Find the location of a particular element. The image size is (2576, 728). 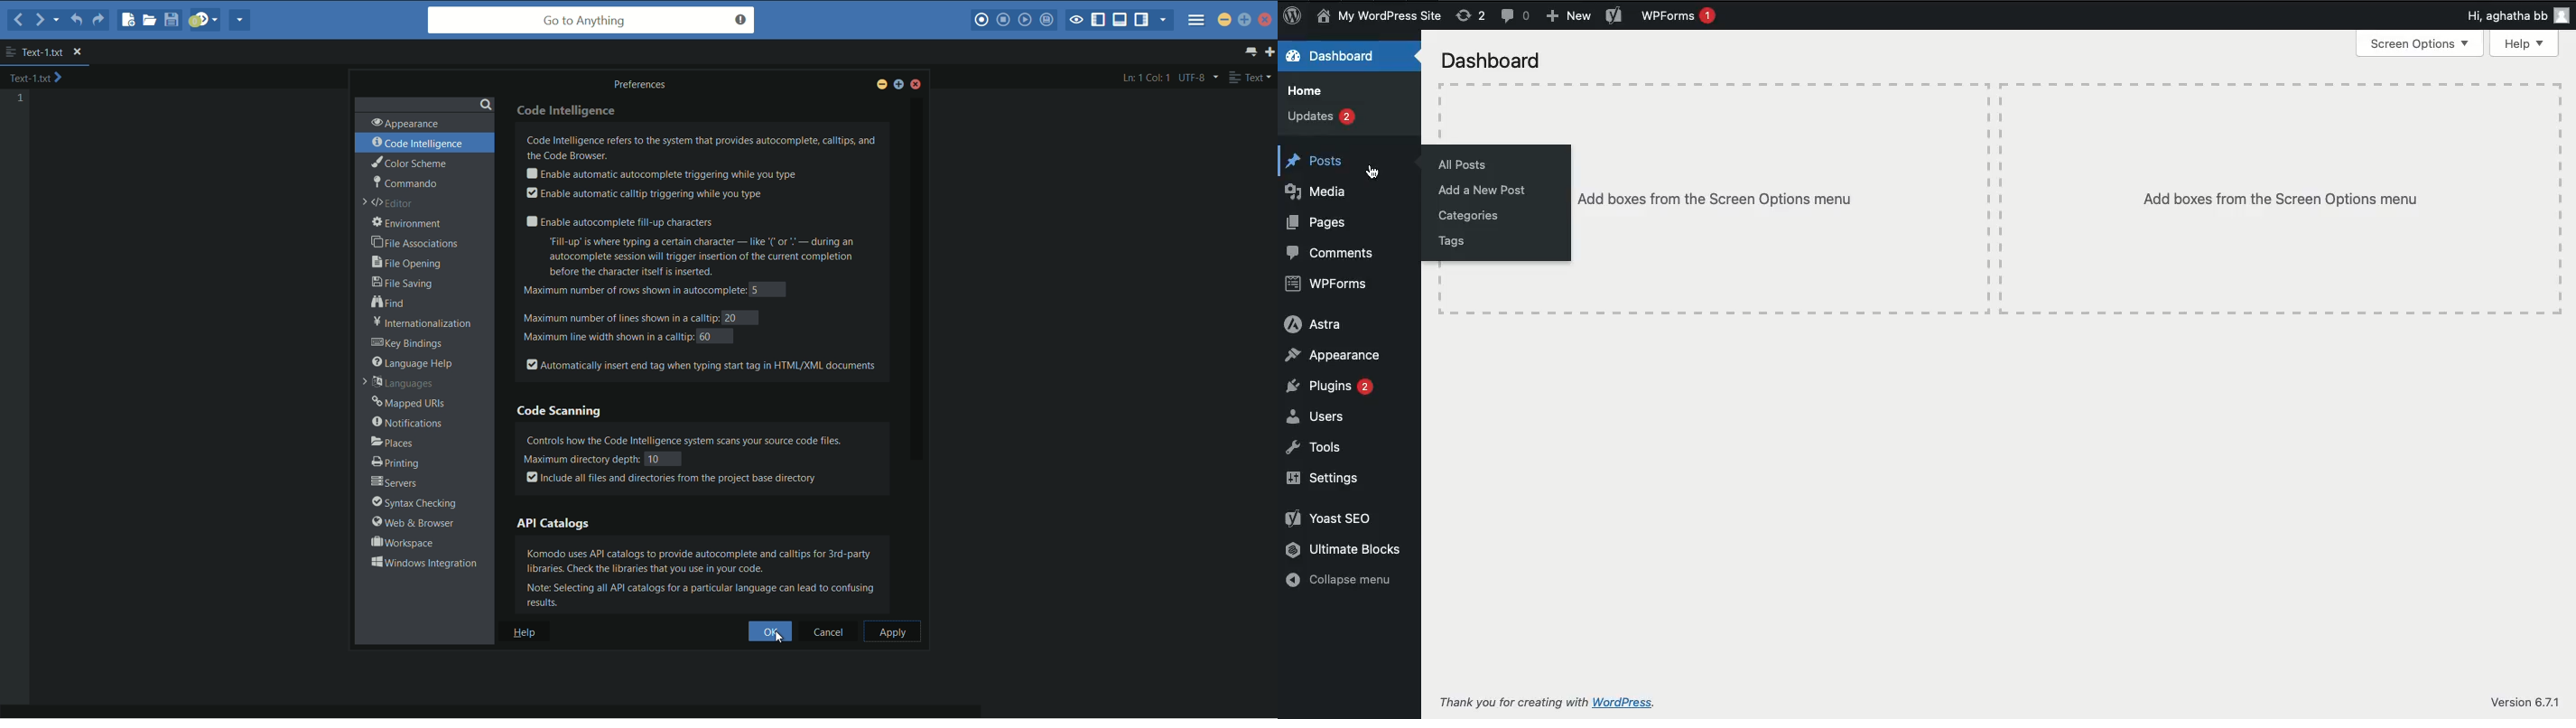

close app is located at coordinates (1266, 19).